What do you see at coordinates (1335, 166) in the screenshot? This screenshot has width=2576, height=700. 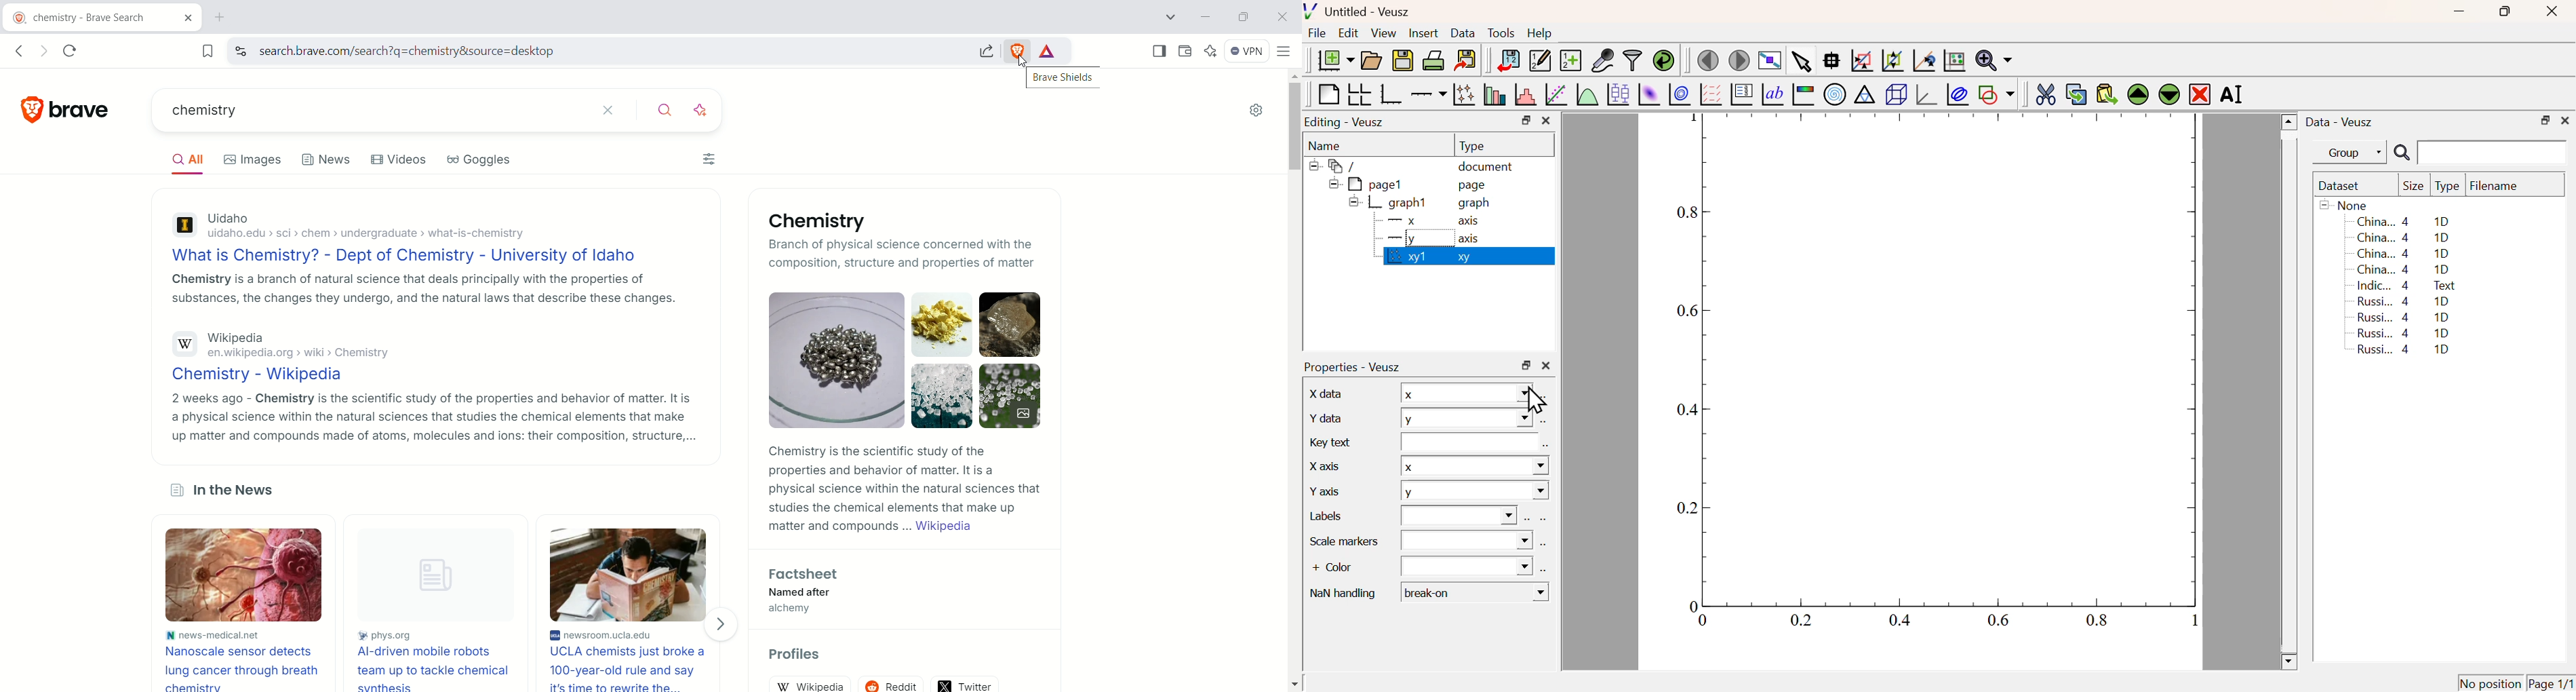 I see `/` at bounding box center [1335, 166].